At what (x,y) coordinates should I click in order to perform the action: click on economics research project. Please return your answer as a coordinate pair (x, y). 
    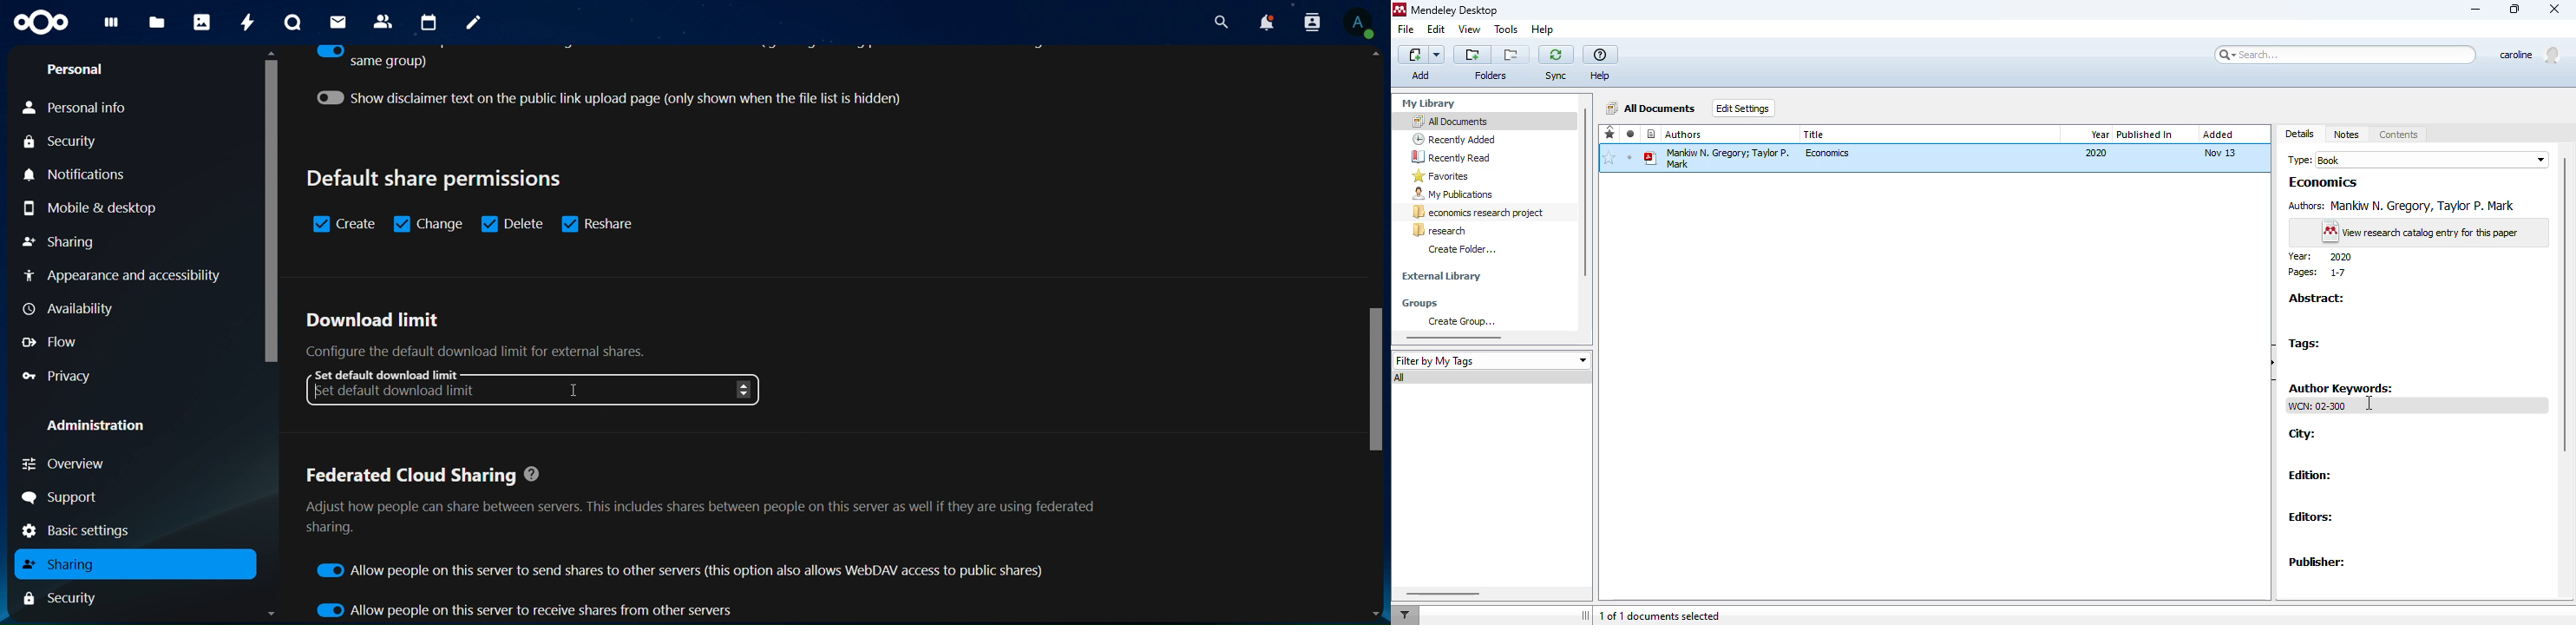
    Looking at the image, I should click on (1479, 213).